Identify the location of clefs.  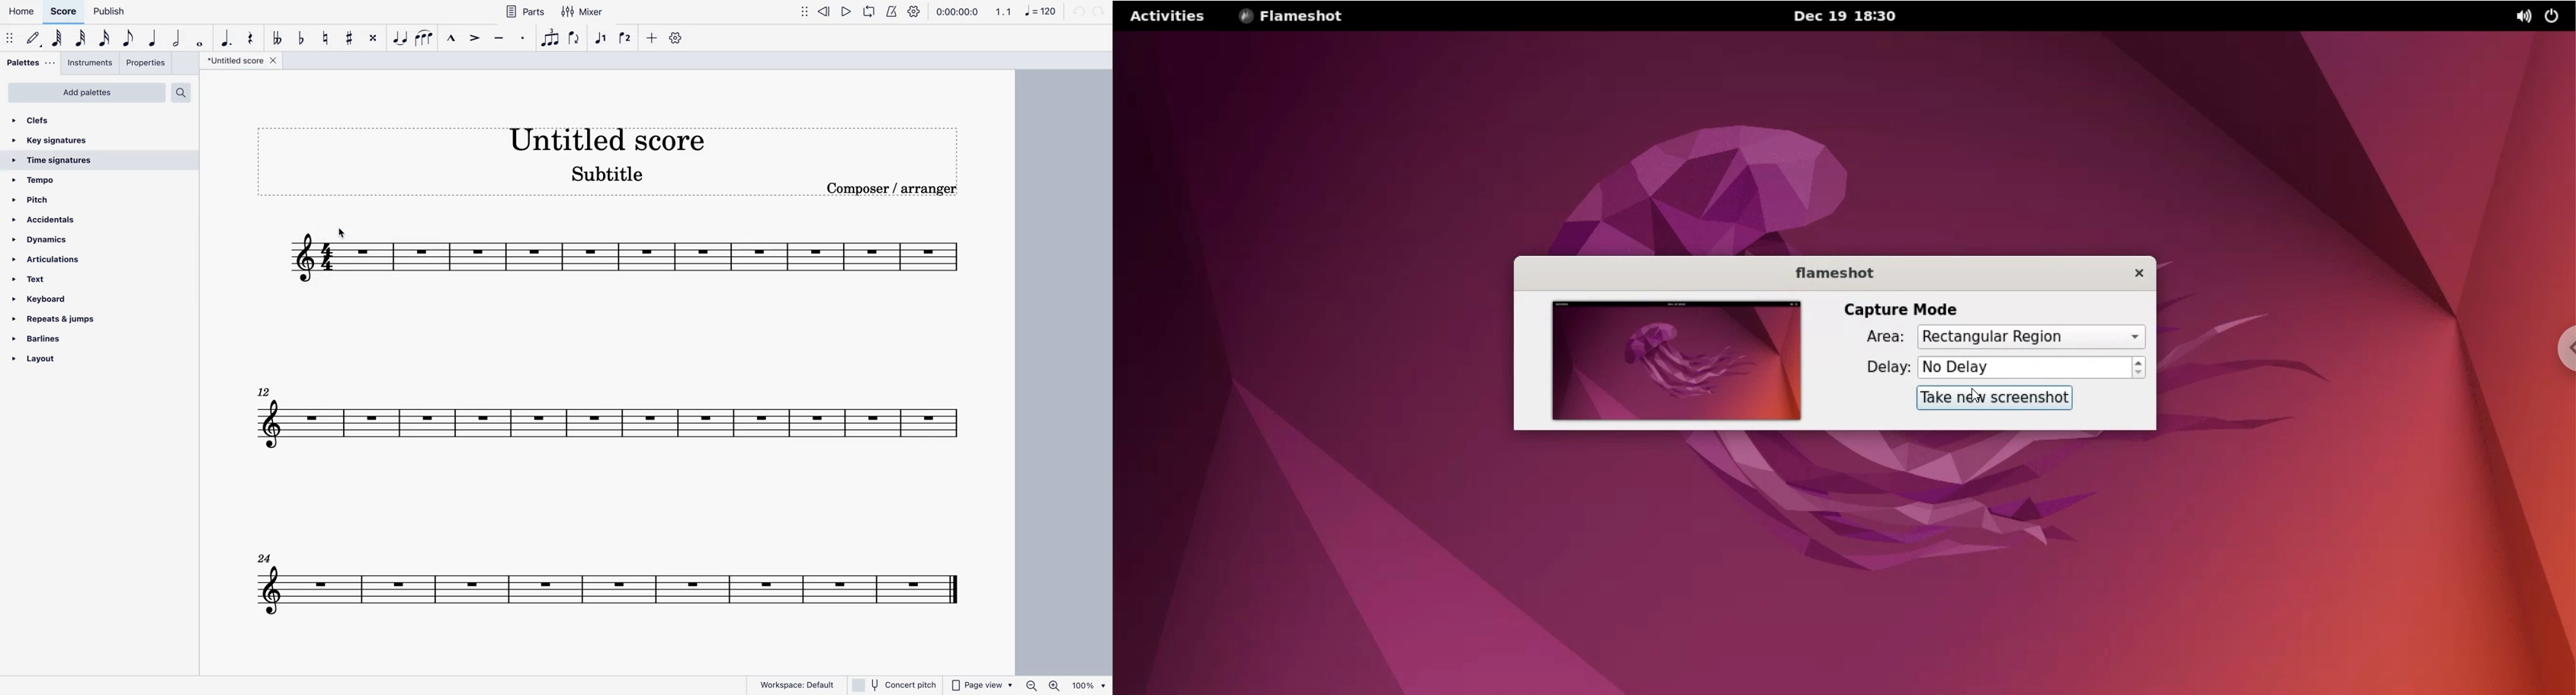
(38, 120).